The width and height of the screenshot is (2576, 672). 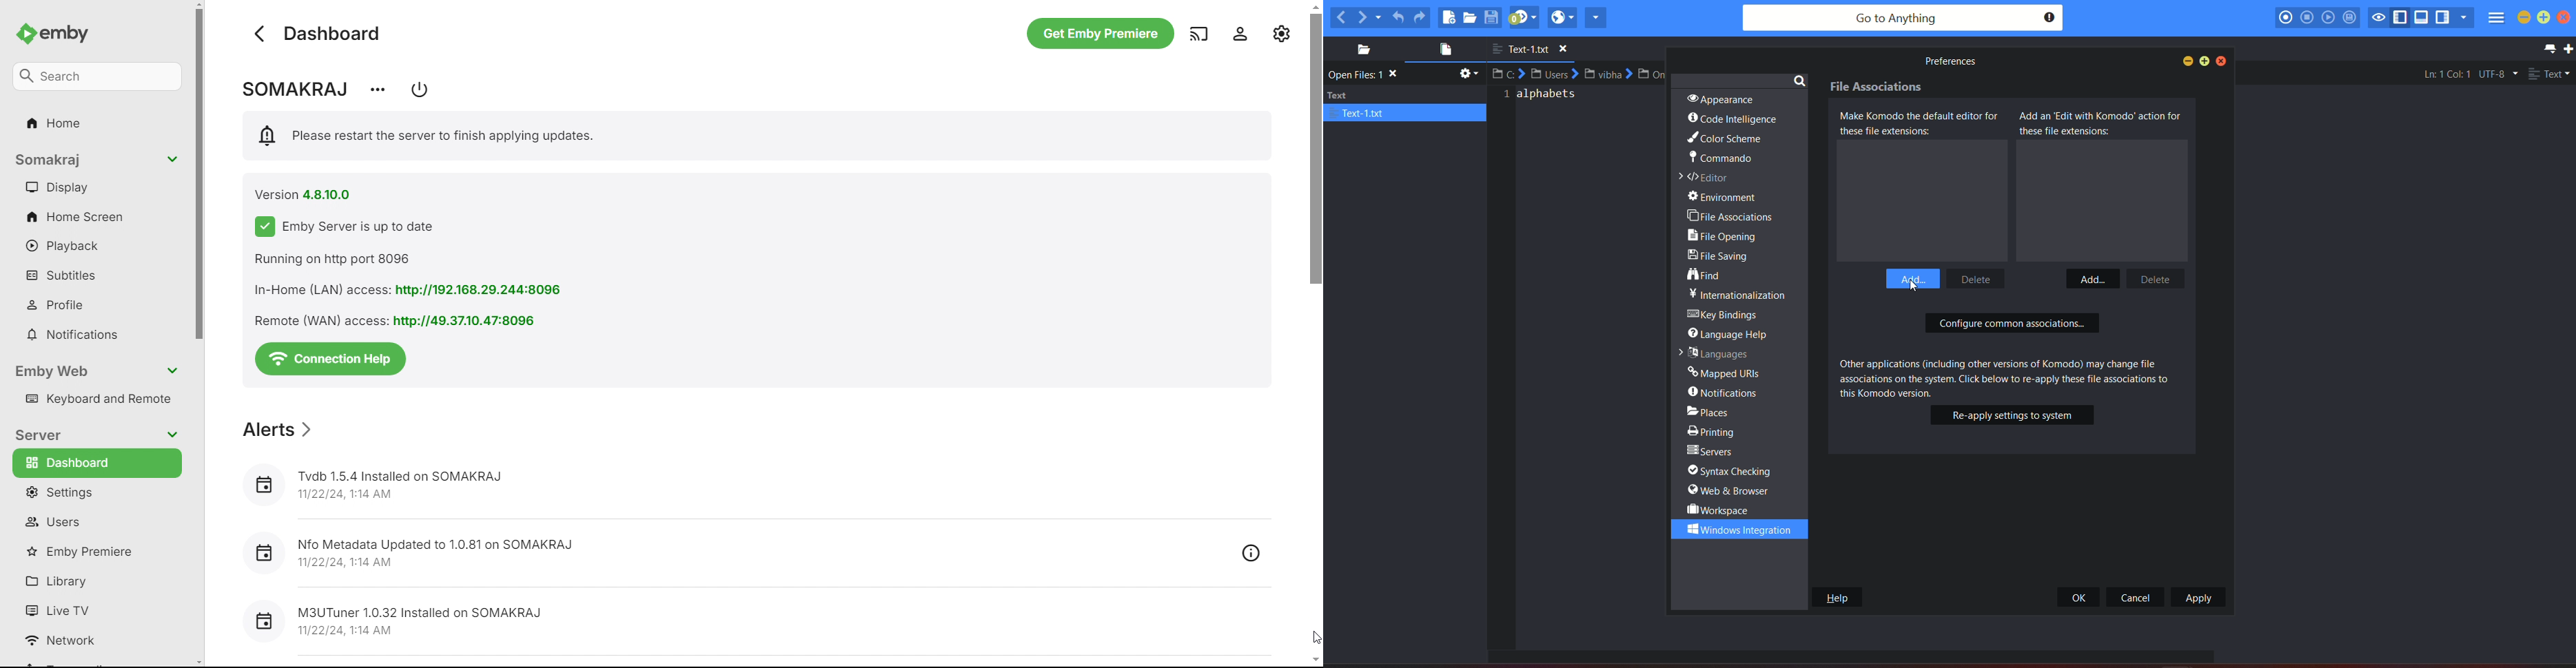 What do you see at coordinates (98, 244) in the screenshot?
I see `playback` at bounding box center [98, 244].